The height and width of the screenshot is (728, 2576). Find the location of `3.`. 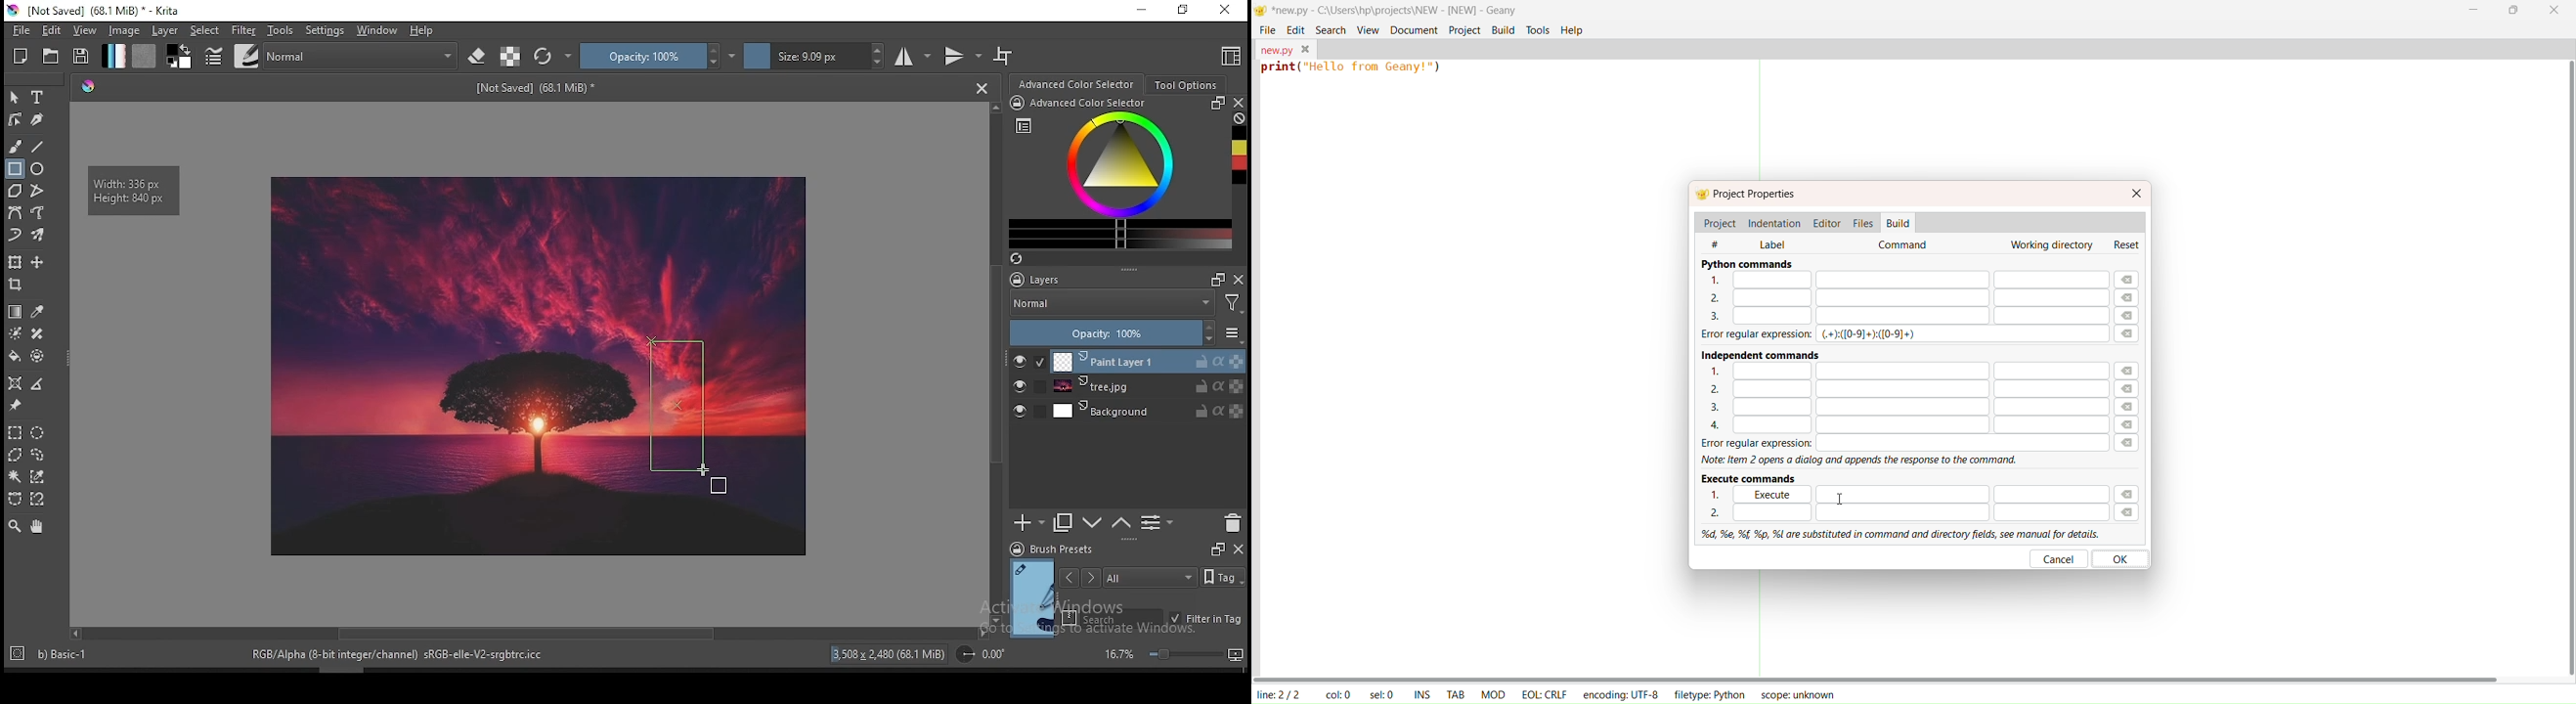

3. is located at coordinates (1903, 316).